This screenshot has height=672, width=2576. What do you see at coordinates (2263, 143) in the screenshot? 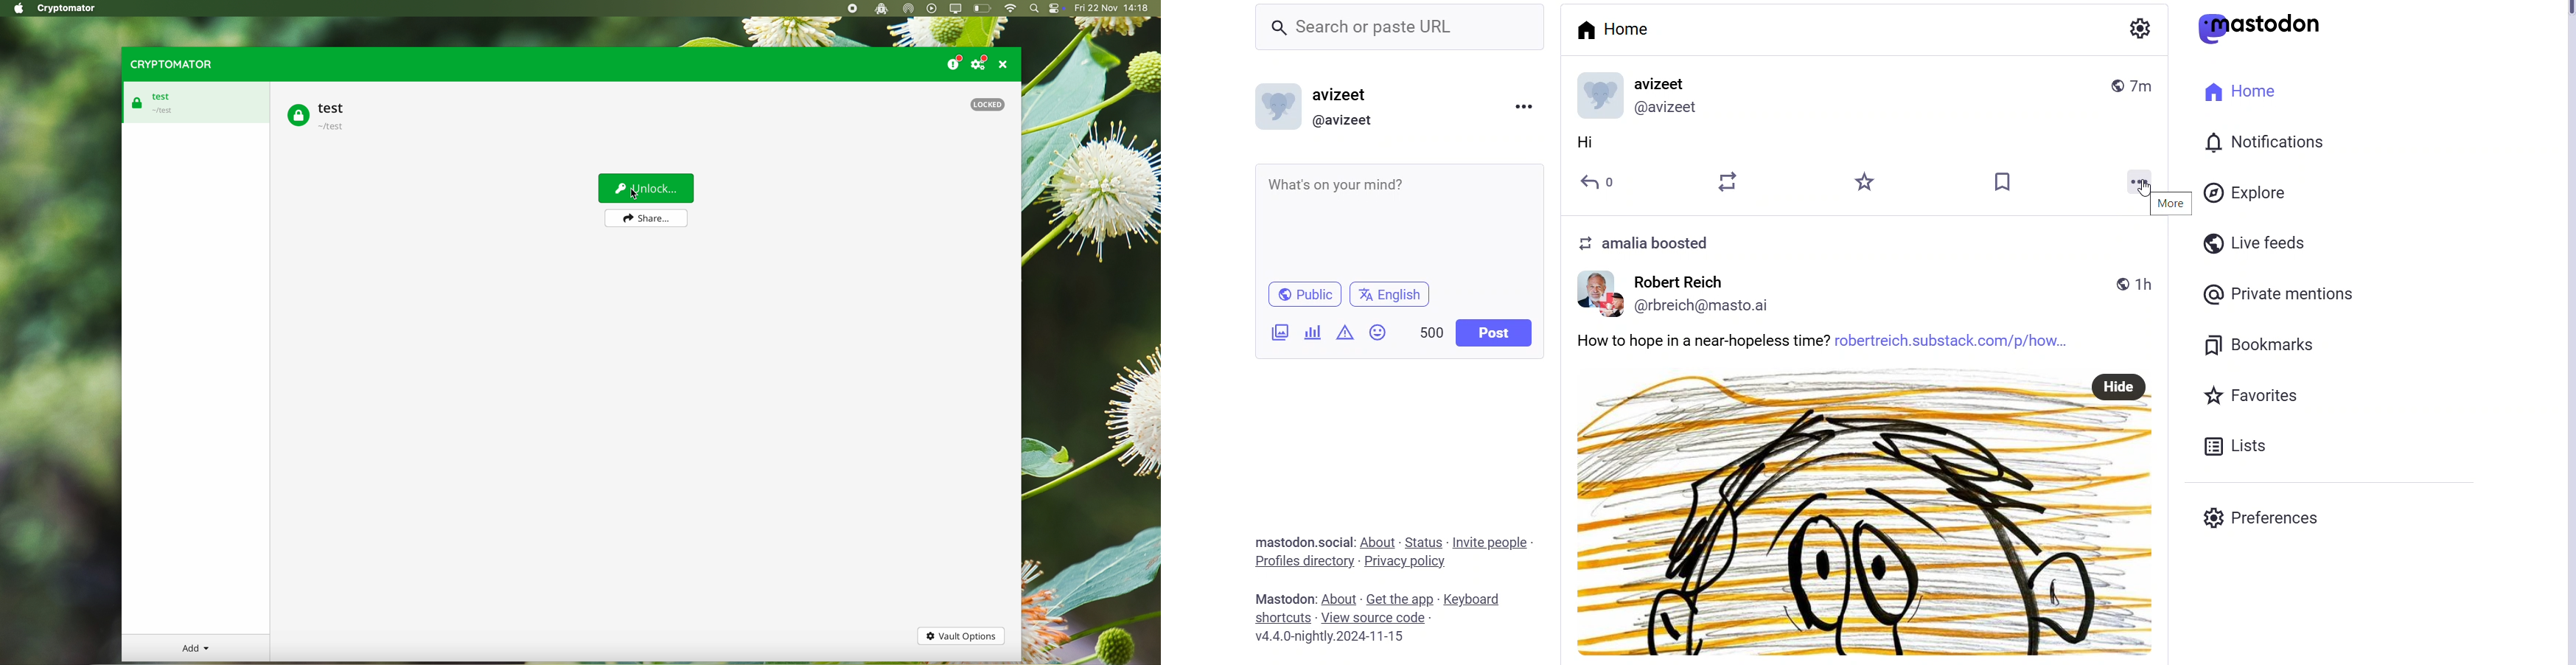
I see `Notification` at bounding box center [2263, 143].